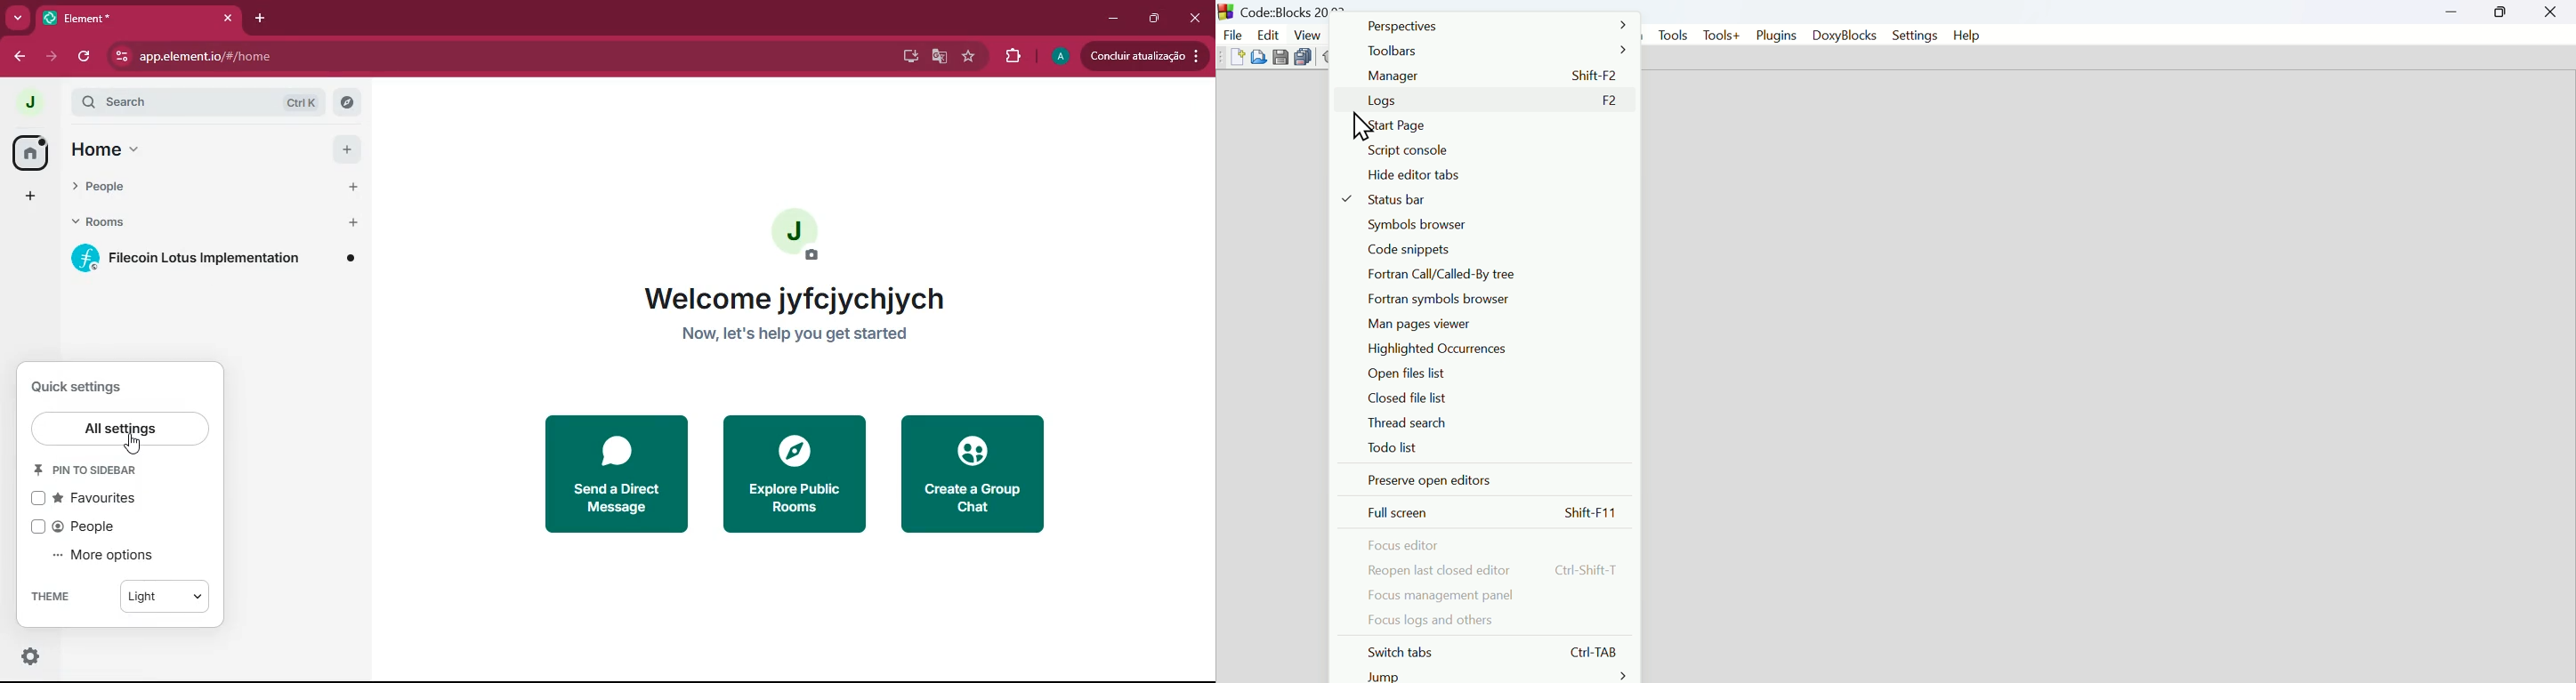  What do you see at coordinates (161, 102) in the screenshot?
I see `search` at bounding box center [161, 102].